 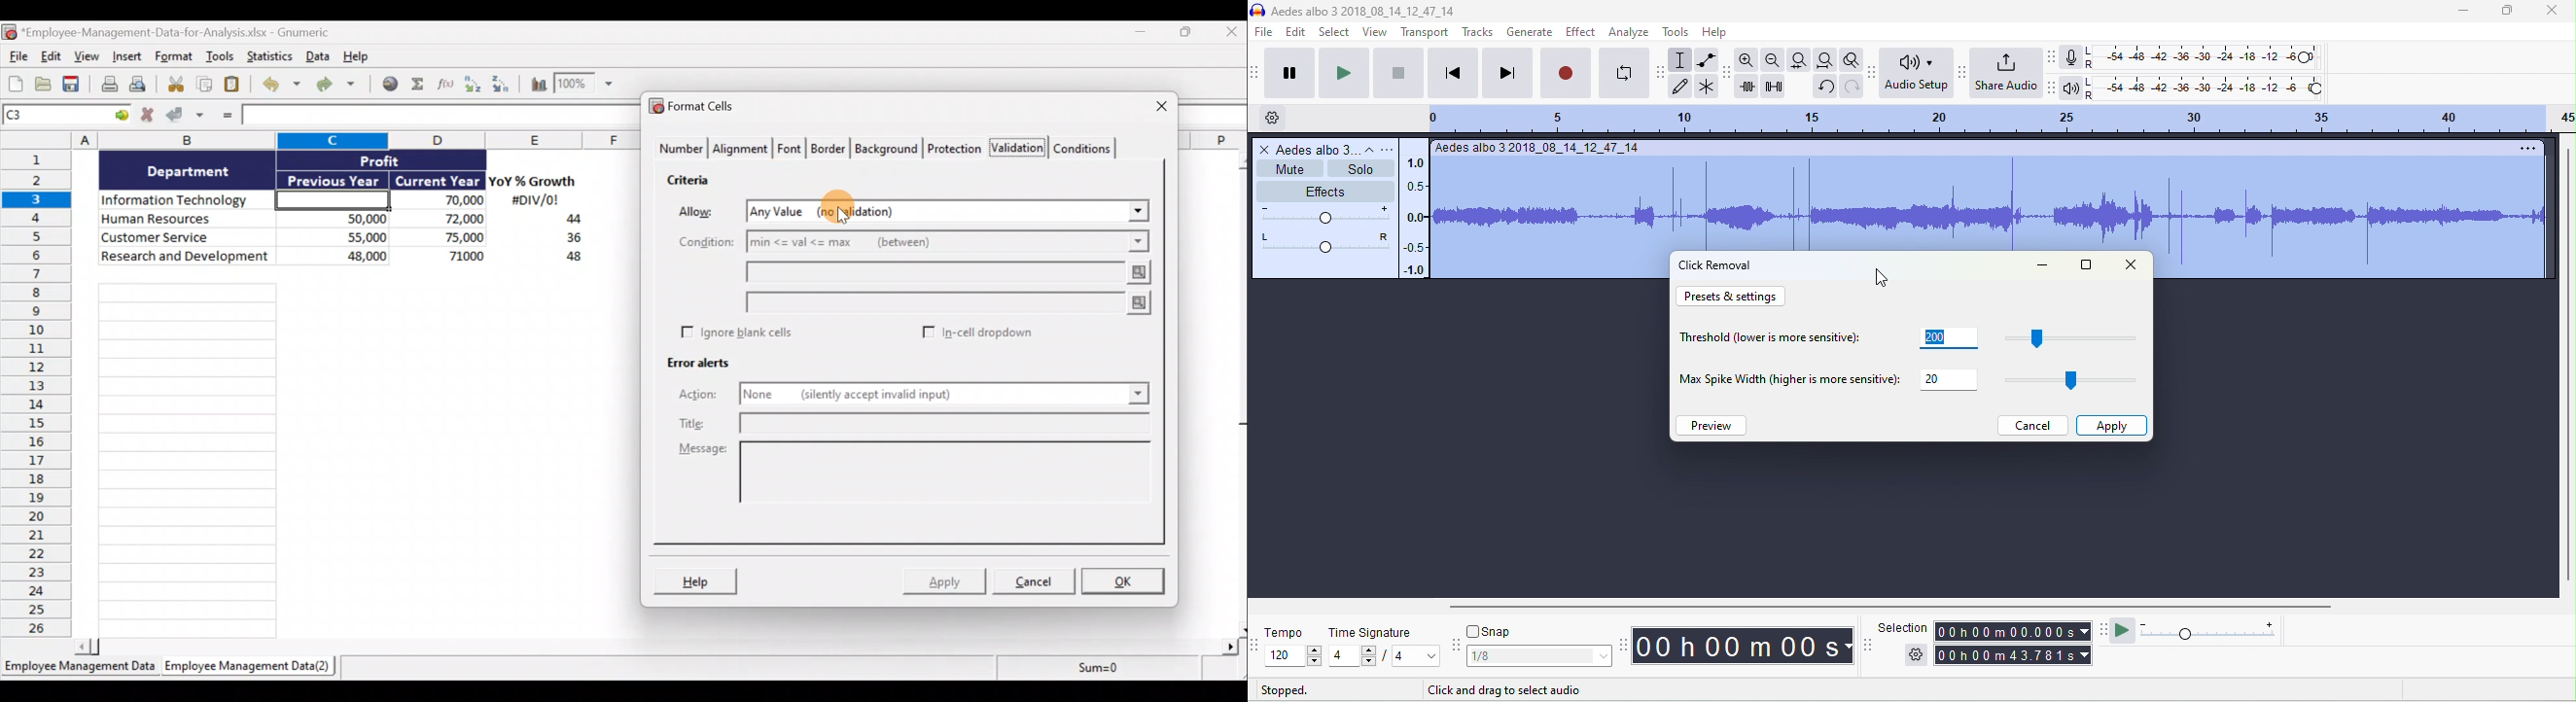 What do you see at coordinates (1375, 32) in the screenshot?
I see `view` at bounding box center [1375, 32].